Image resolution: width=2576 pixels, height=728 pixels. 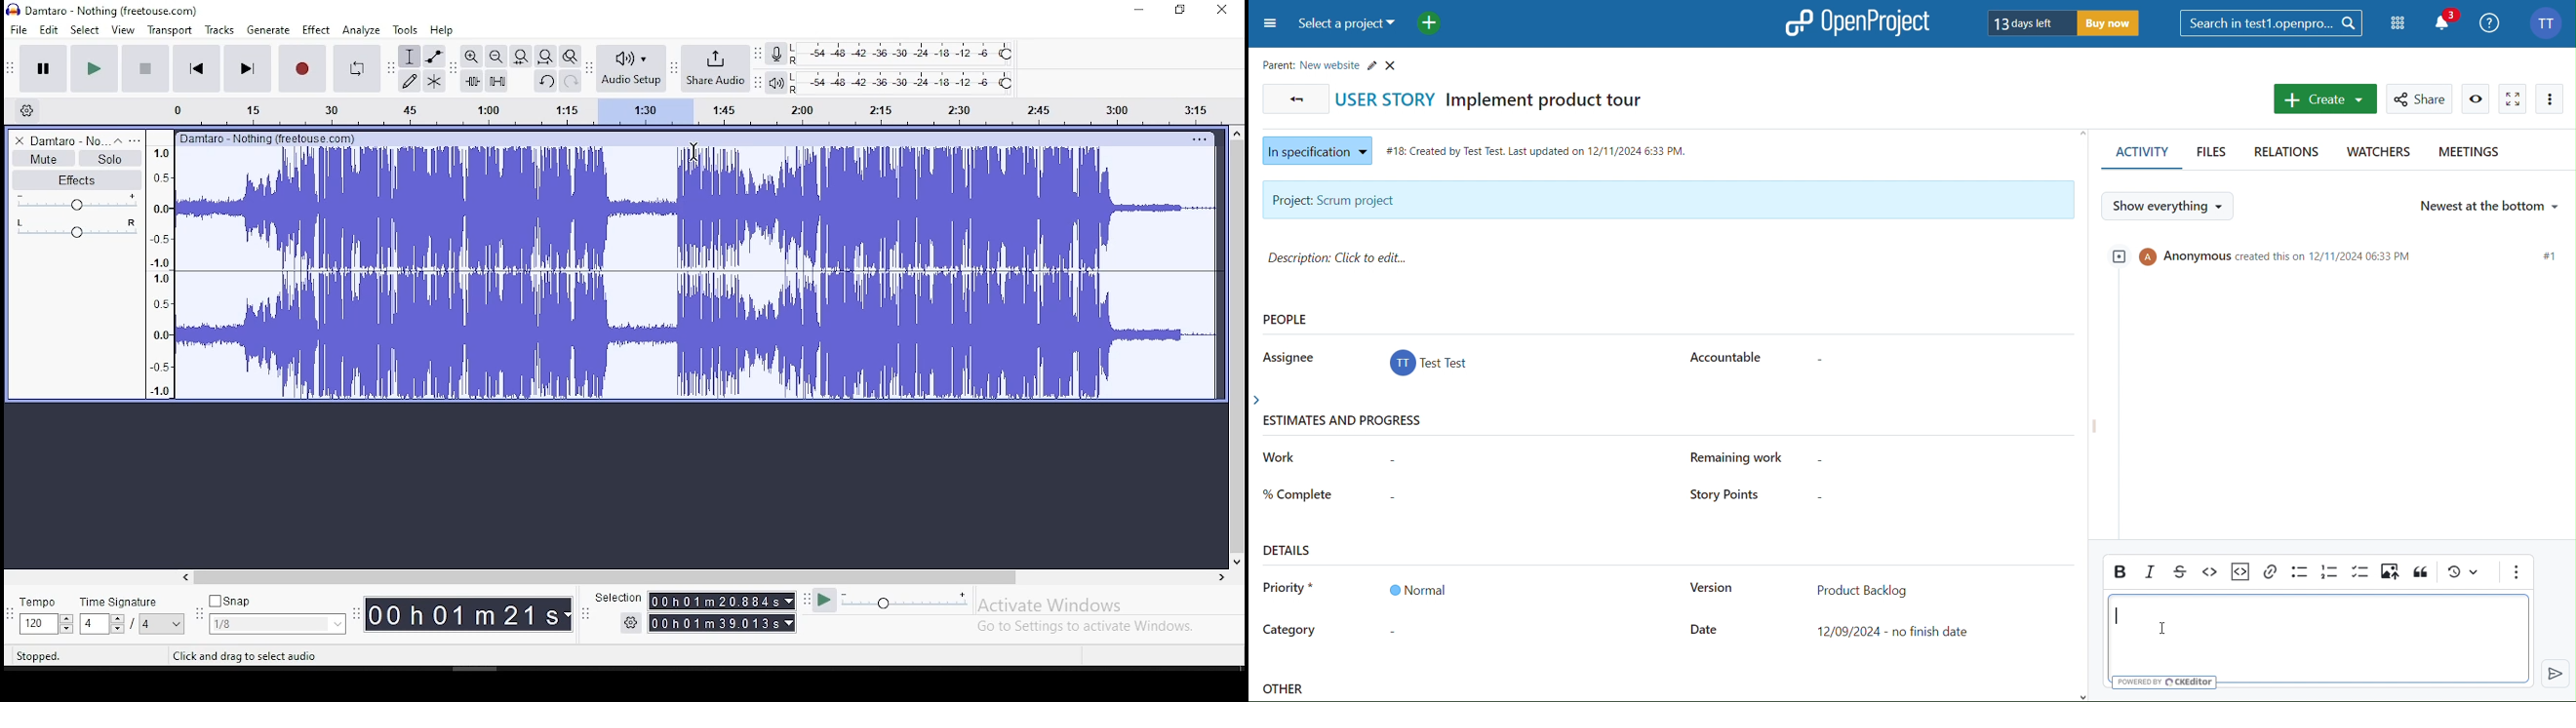 I want to click on Click and drag to select audio, so click(x=244, y=656).